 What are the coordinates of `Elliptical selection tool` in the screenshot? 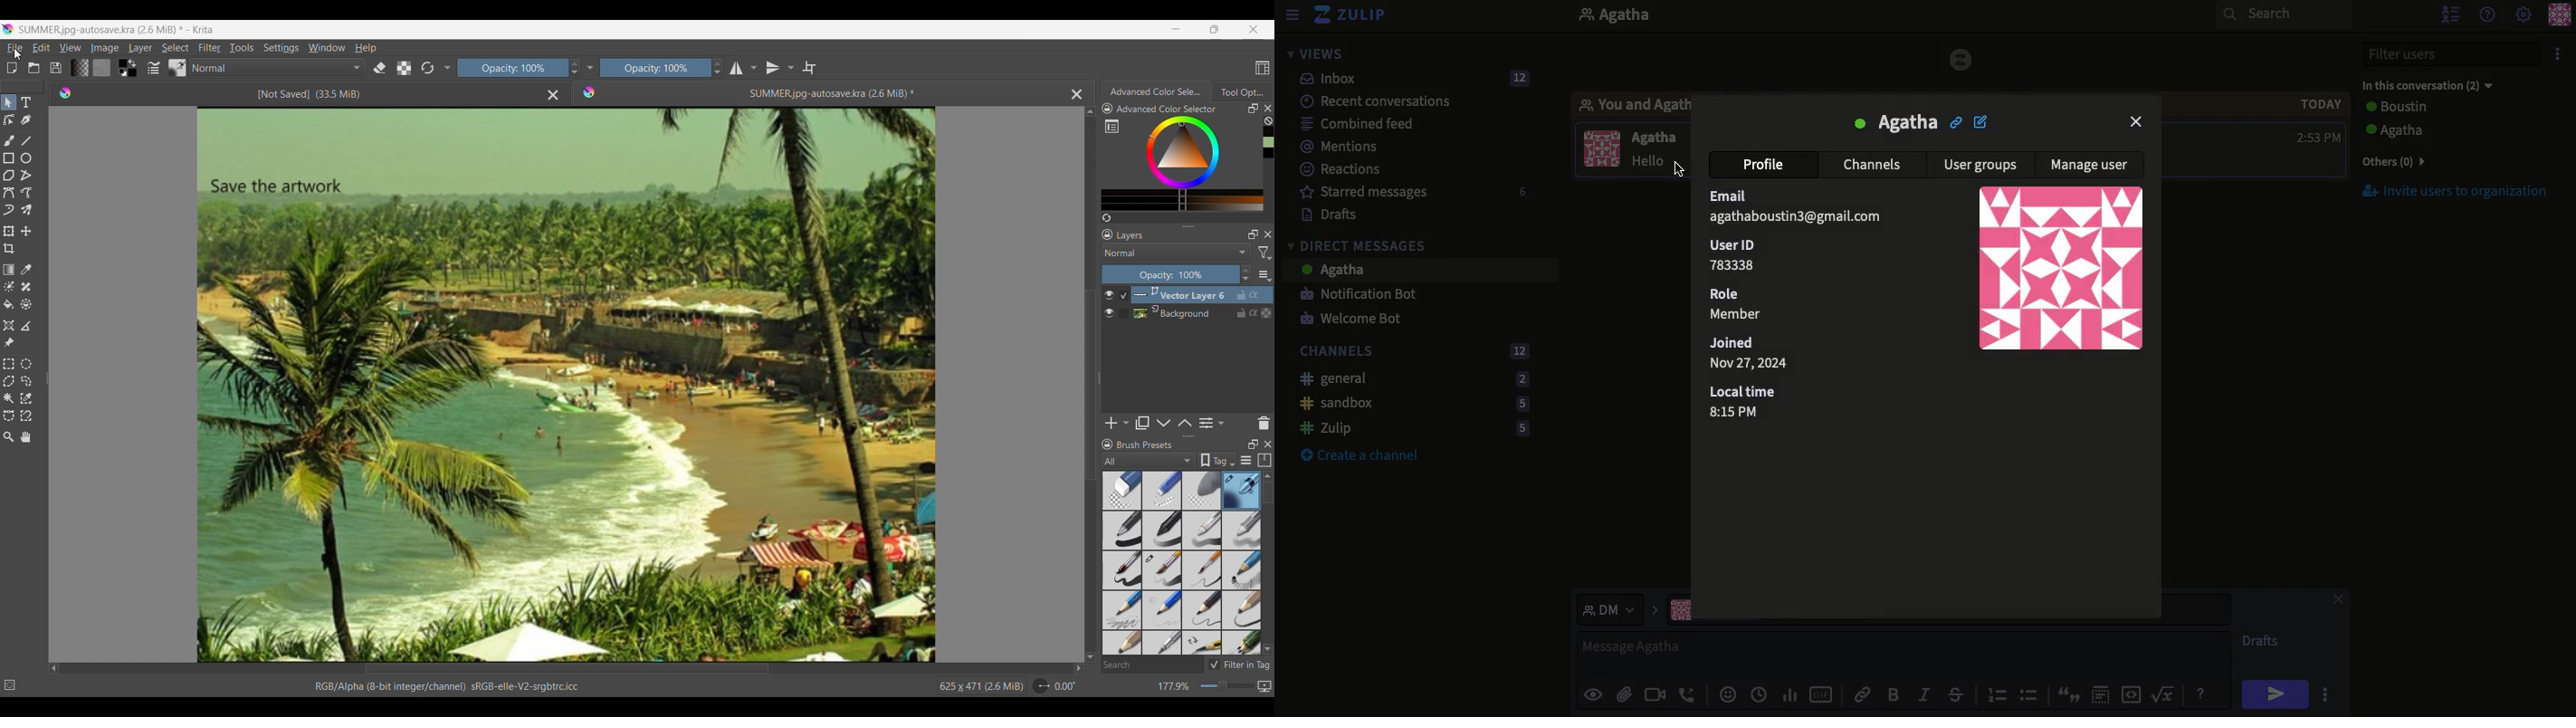 It's located at (26, 365).